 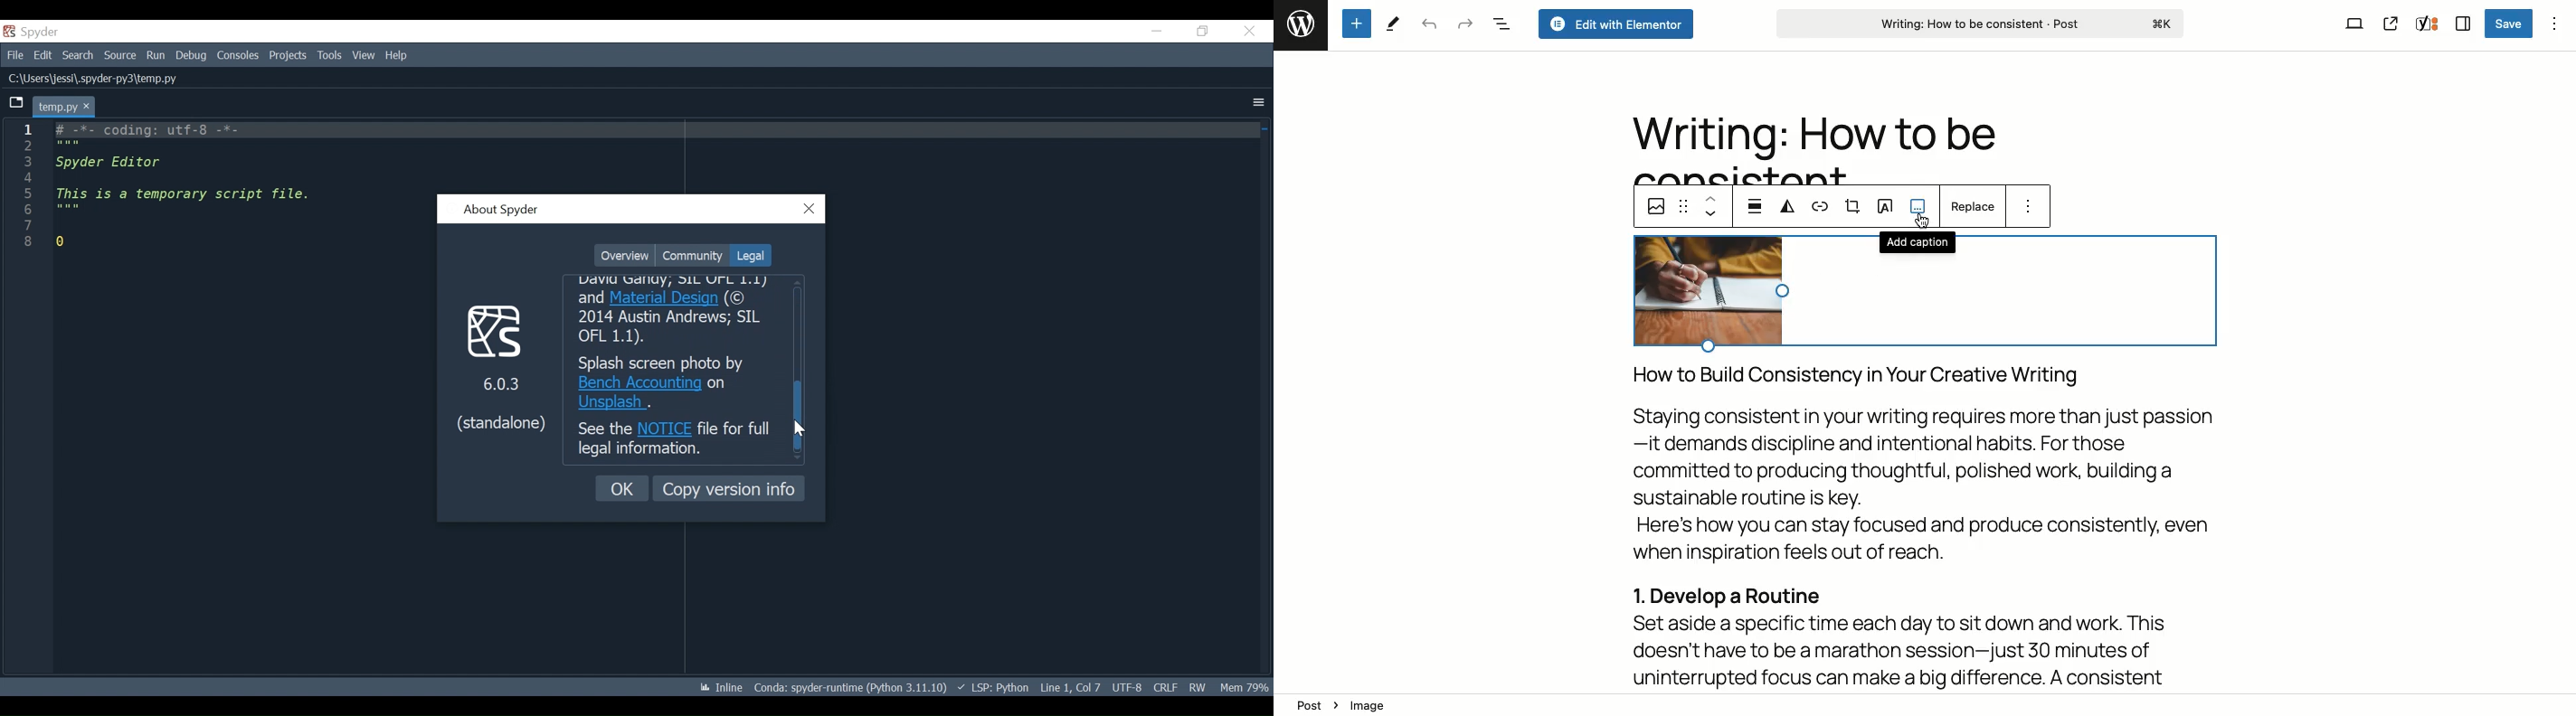 What do you see at coordinates (13, 54) in the screenshot?
I see `File` at bounding box center [13, 54].